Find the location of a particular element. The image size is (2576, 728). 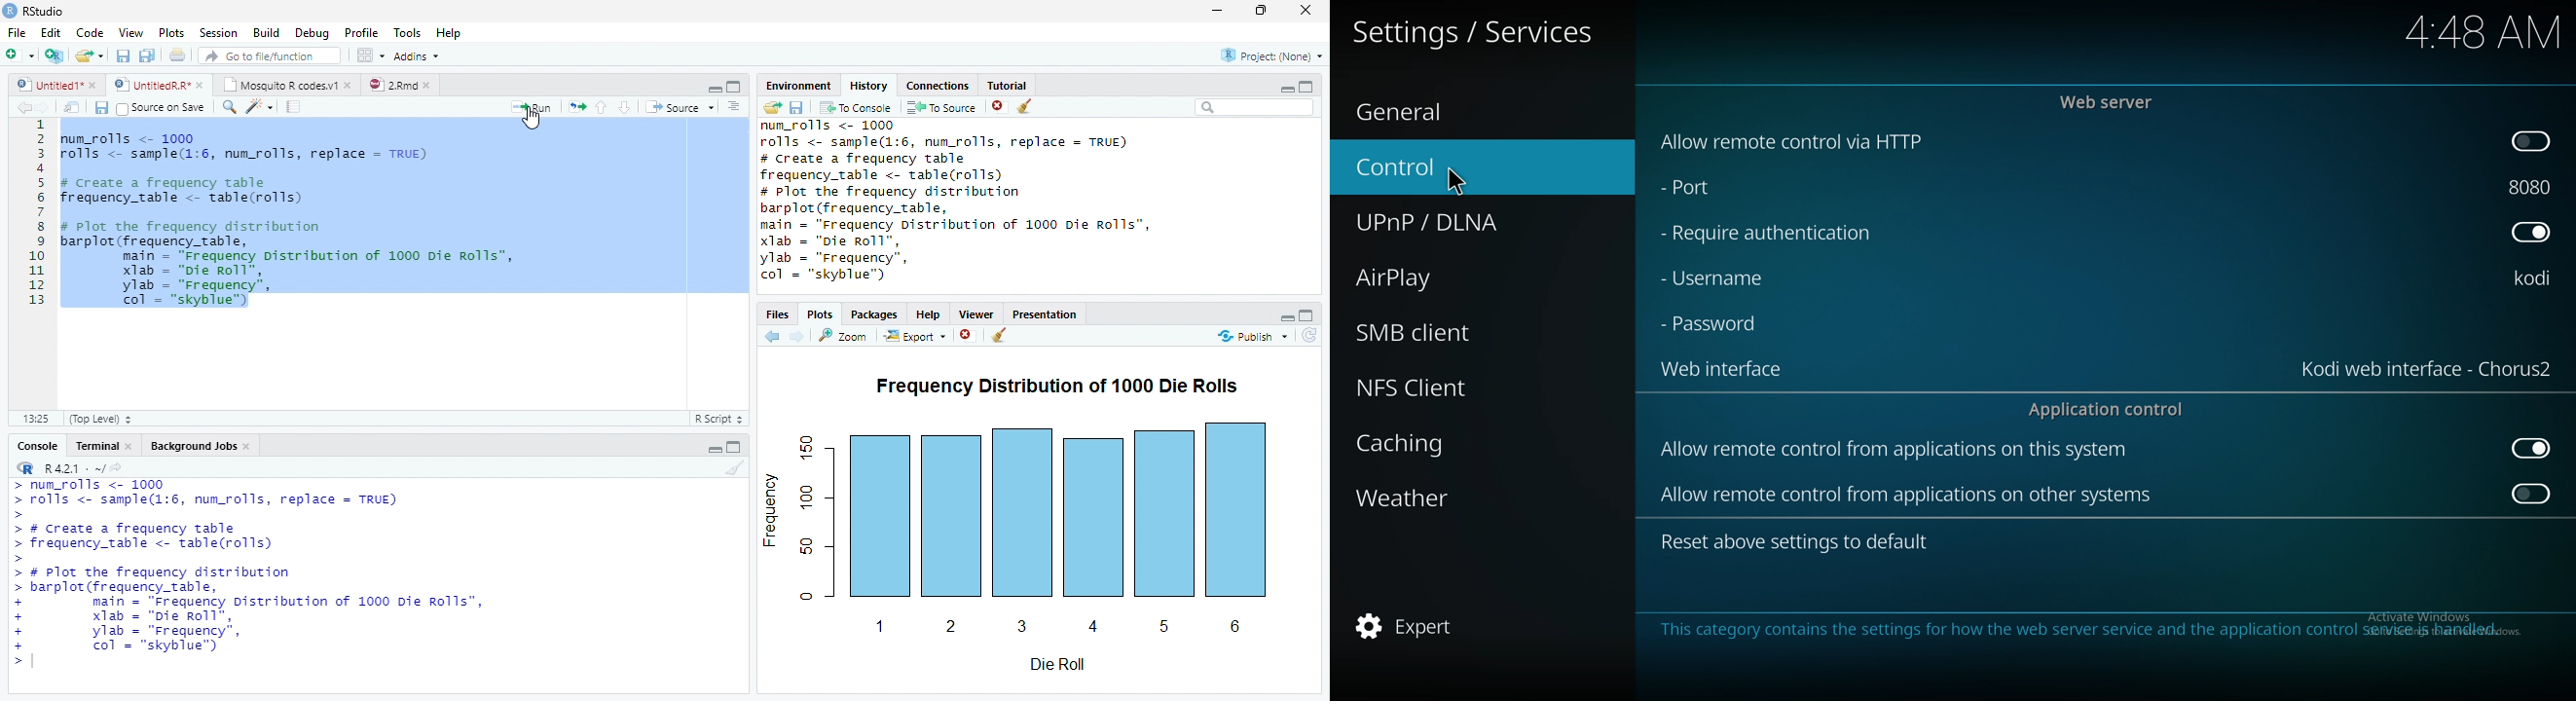

Full Screen is located at coordinates (735, 86).